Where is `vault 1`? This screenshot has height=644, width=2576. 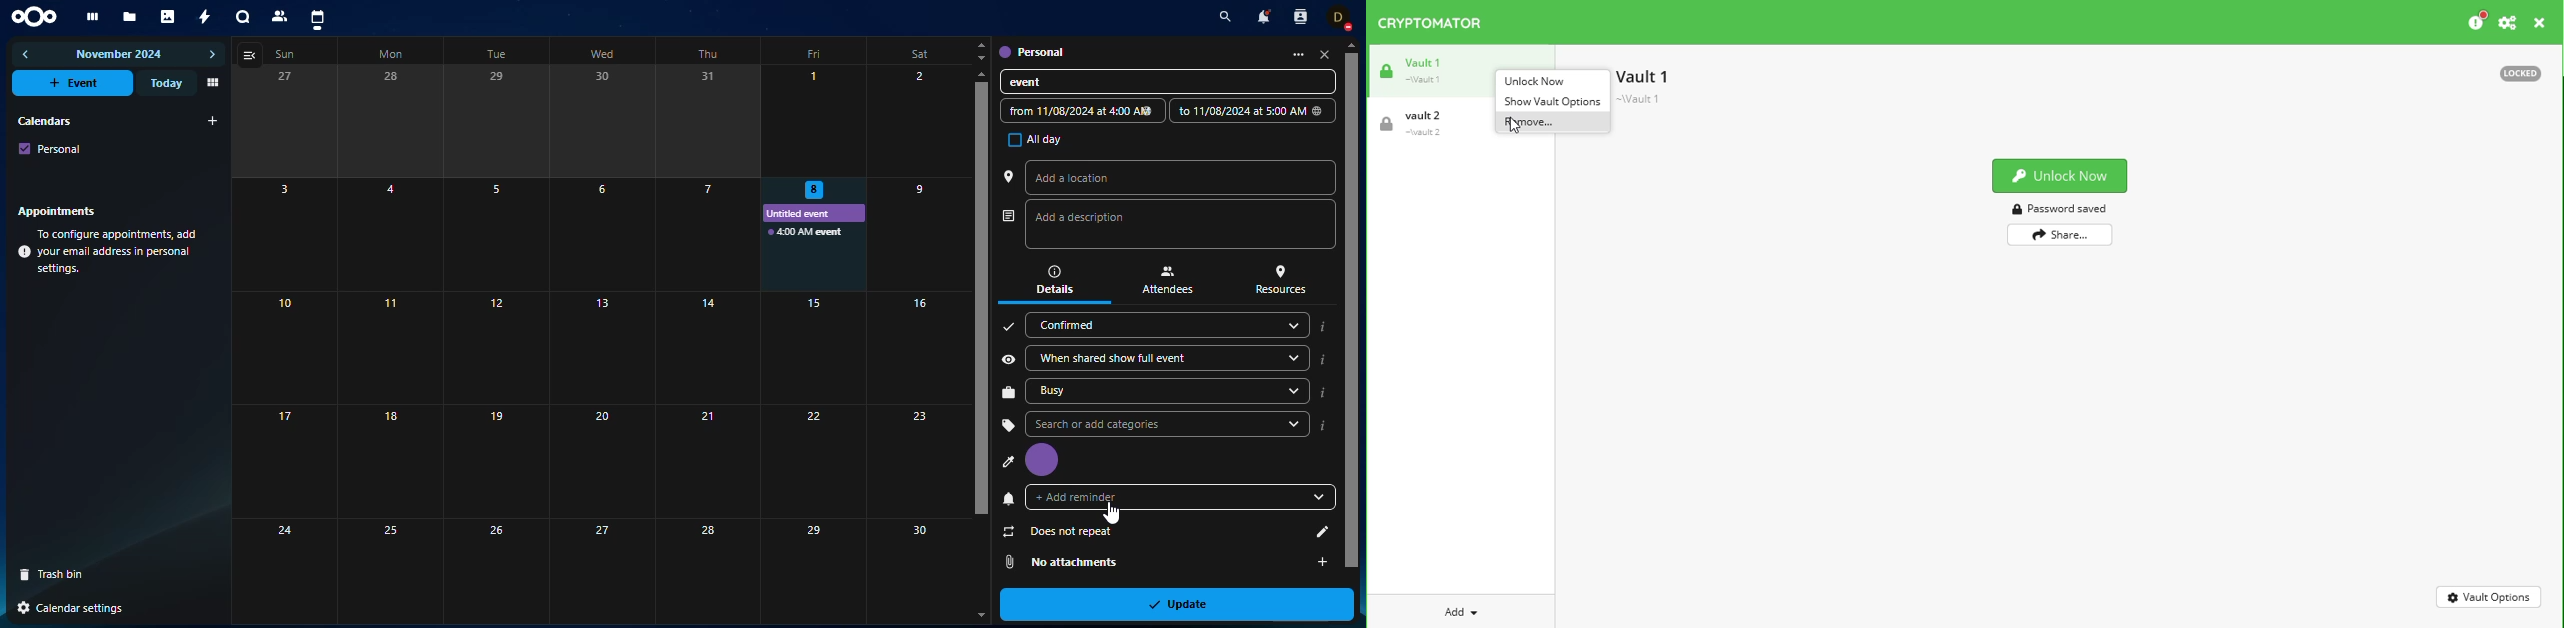
vault 1 is located at coordinates (1419, 70).